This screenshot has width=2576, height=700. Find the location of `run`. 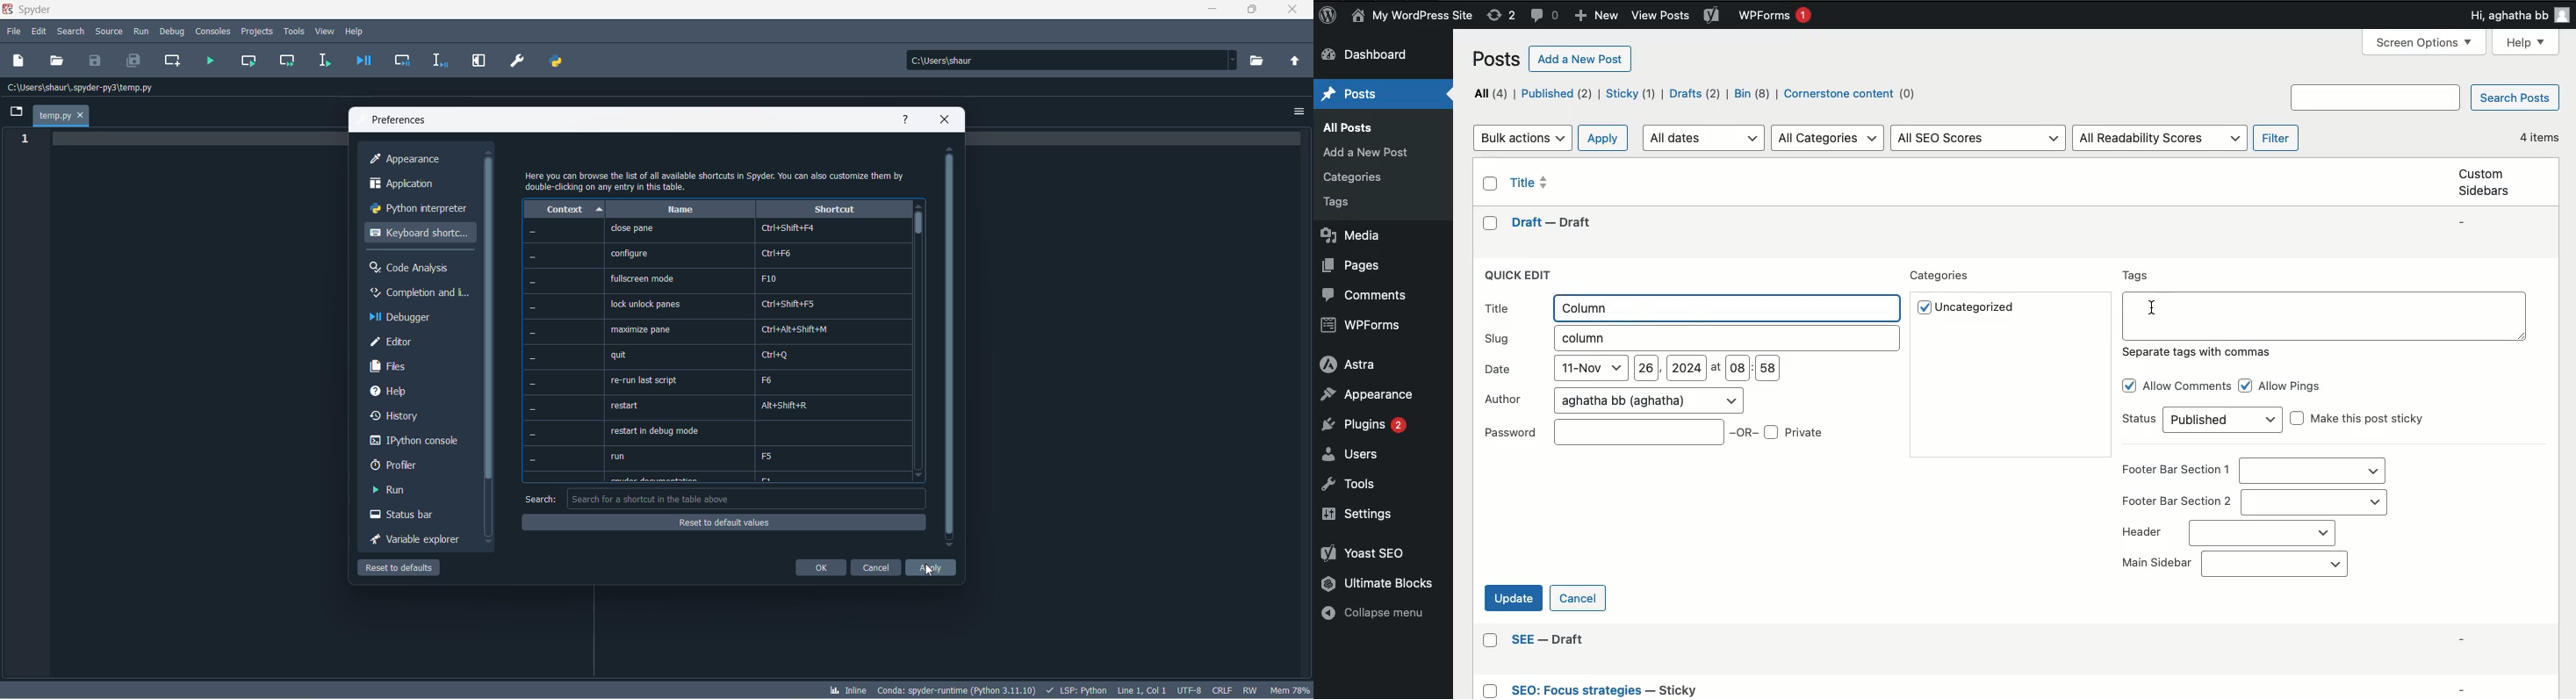

run is located at coordinates (141, 29).